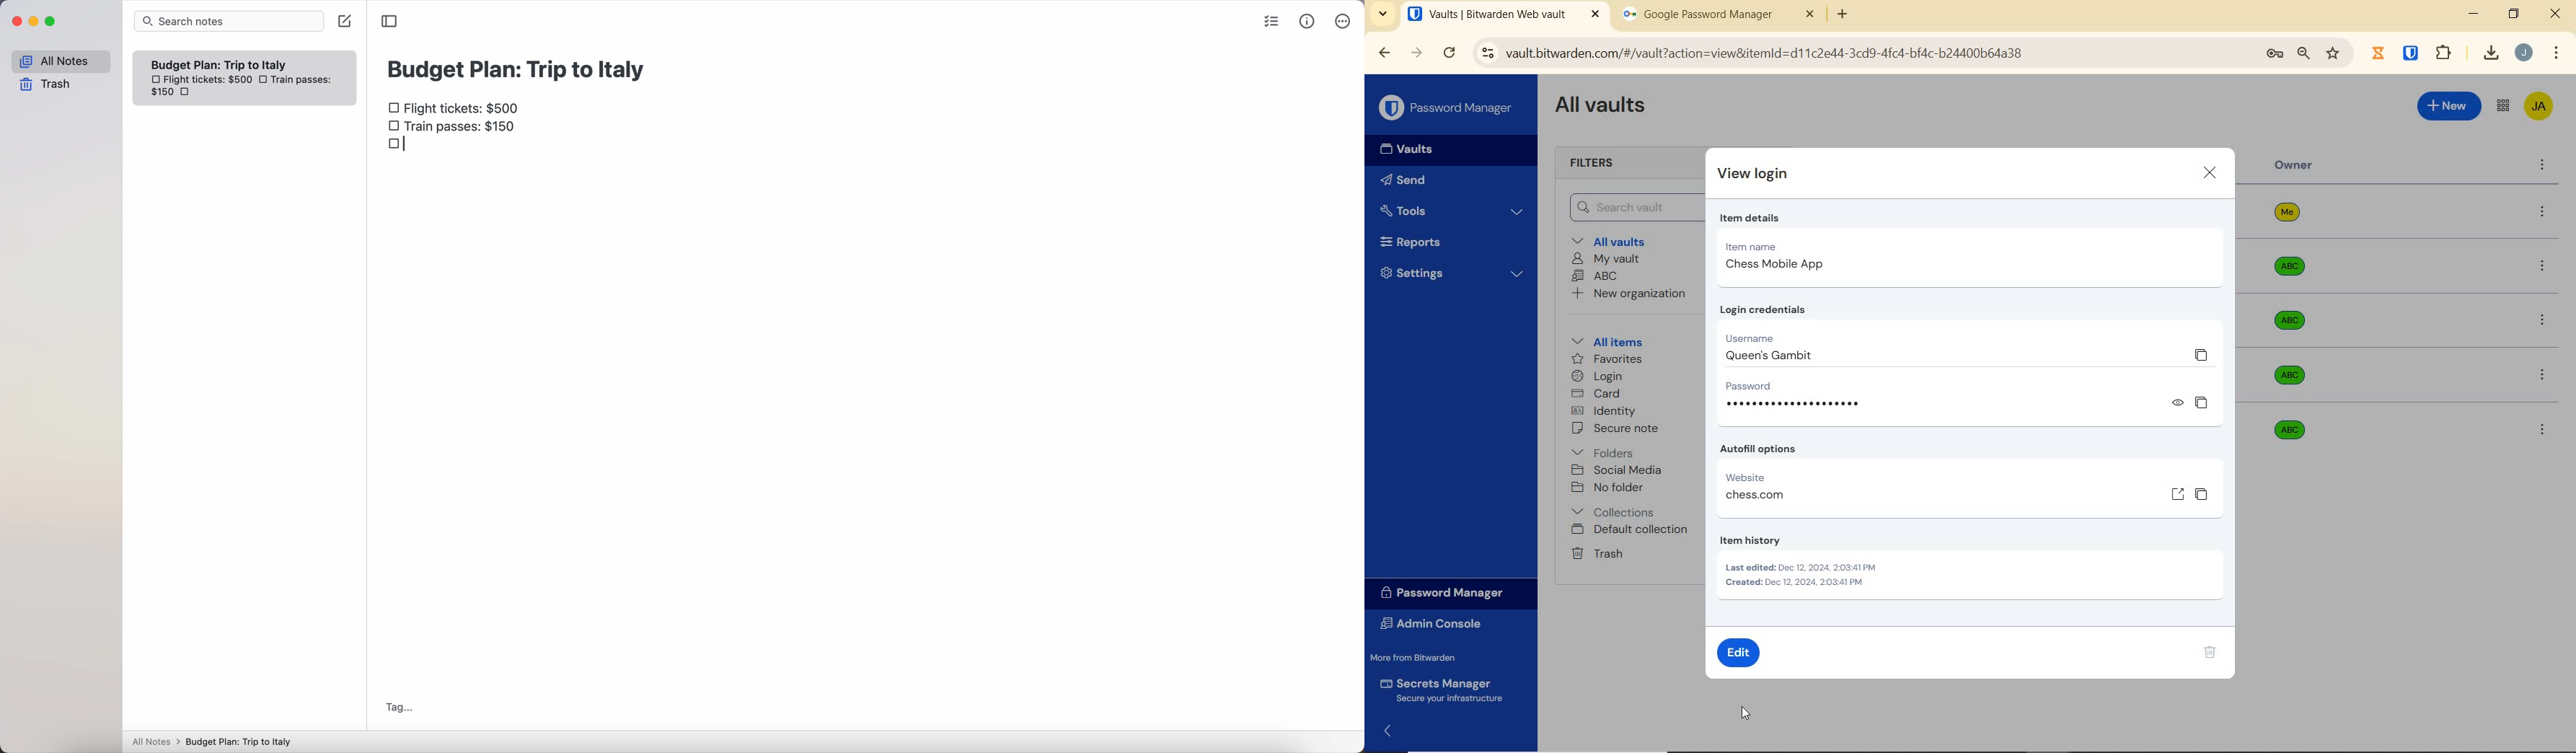 Image resolution: width=2576 pixels, height=756 pixels. Describe the element at coordinates (1608, 361) in the screenshot. I see `favorites` at that location.